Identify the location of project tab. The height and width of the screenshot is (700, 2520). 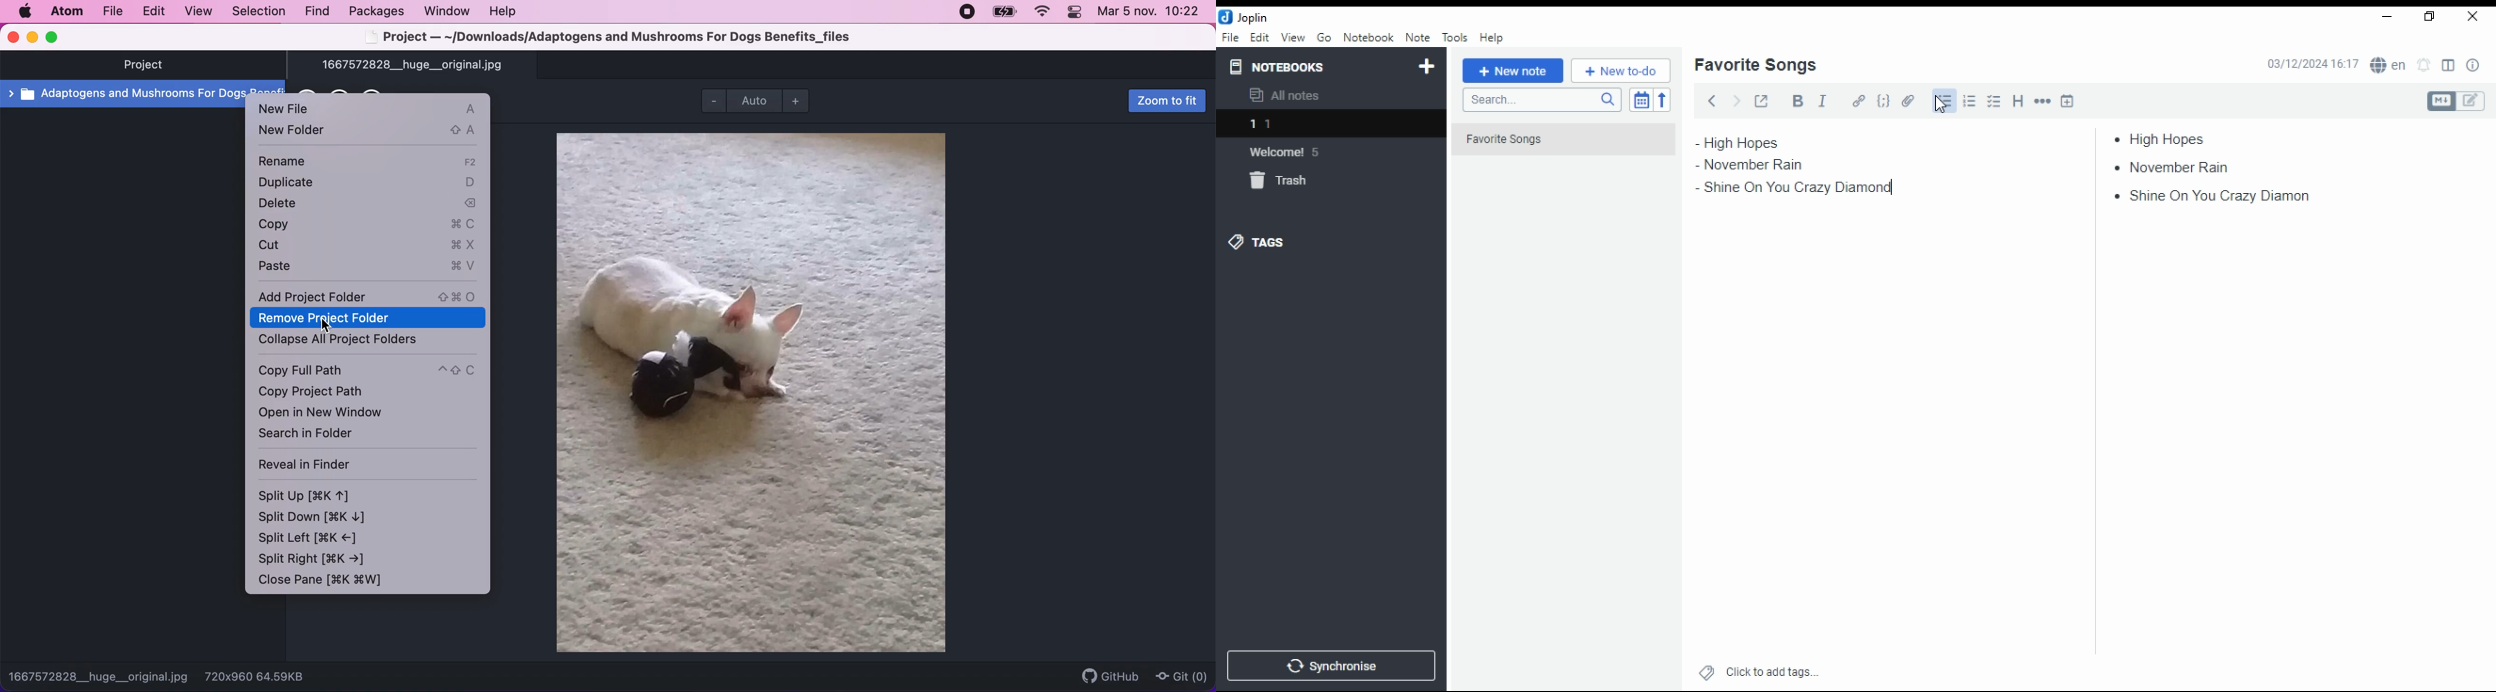
(147, 65).